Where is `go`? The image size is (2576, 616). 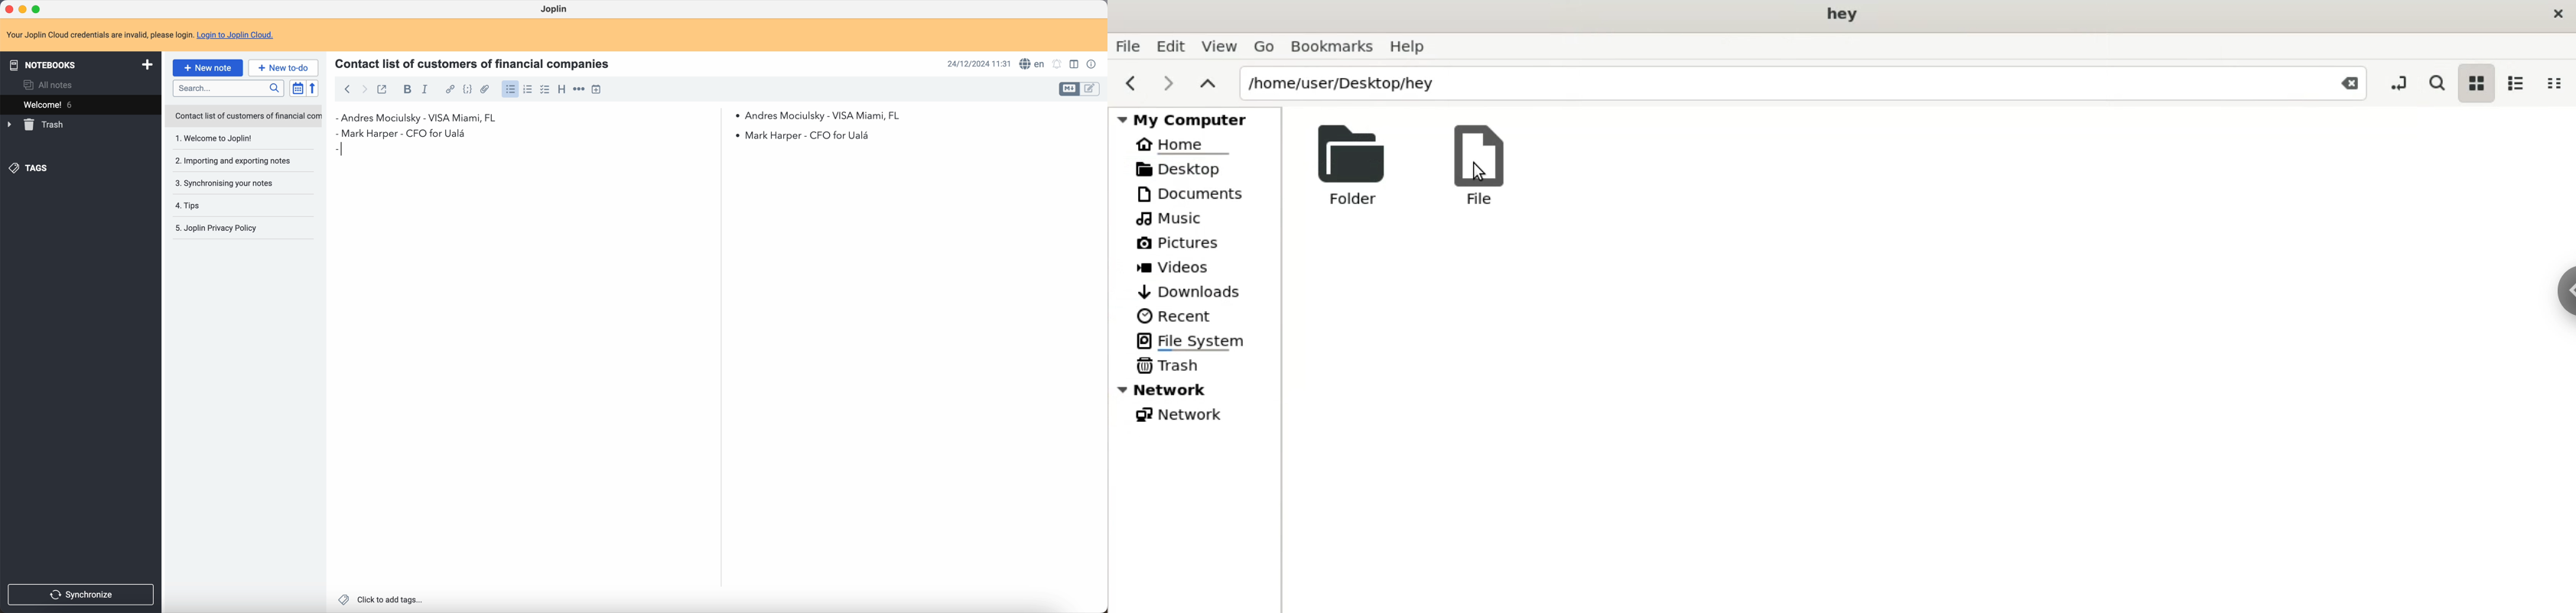 go is located at coordinates (1264, 47).